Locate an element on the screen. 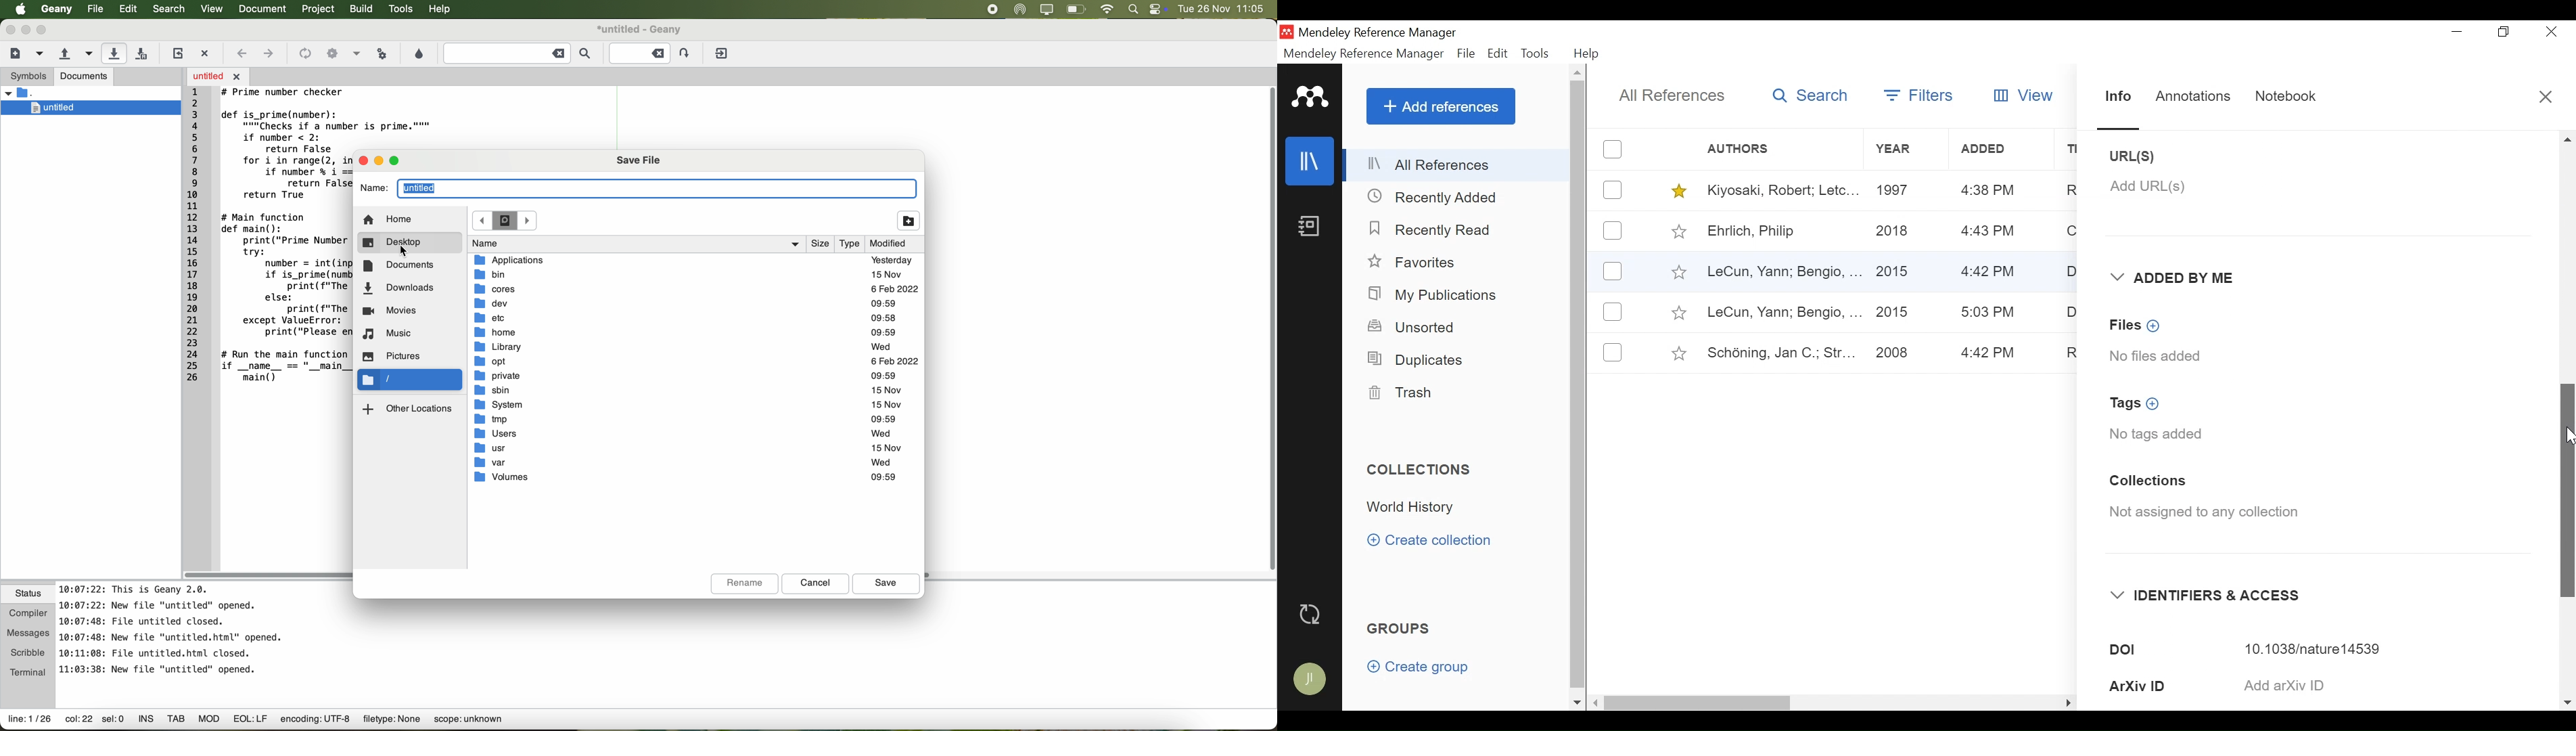 The image size is (2576, 756). Close is located at coordinates (2551, 32).